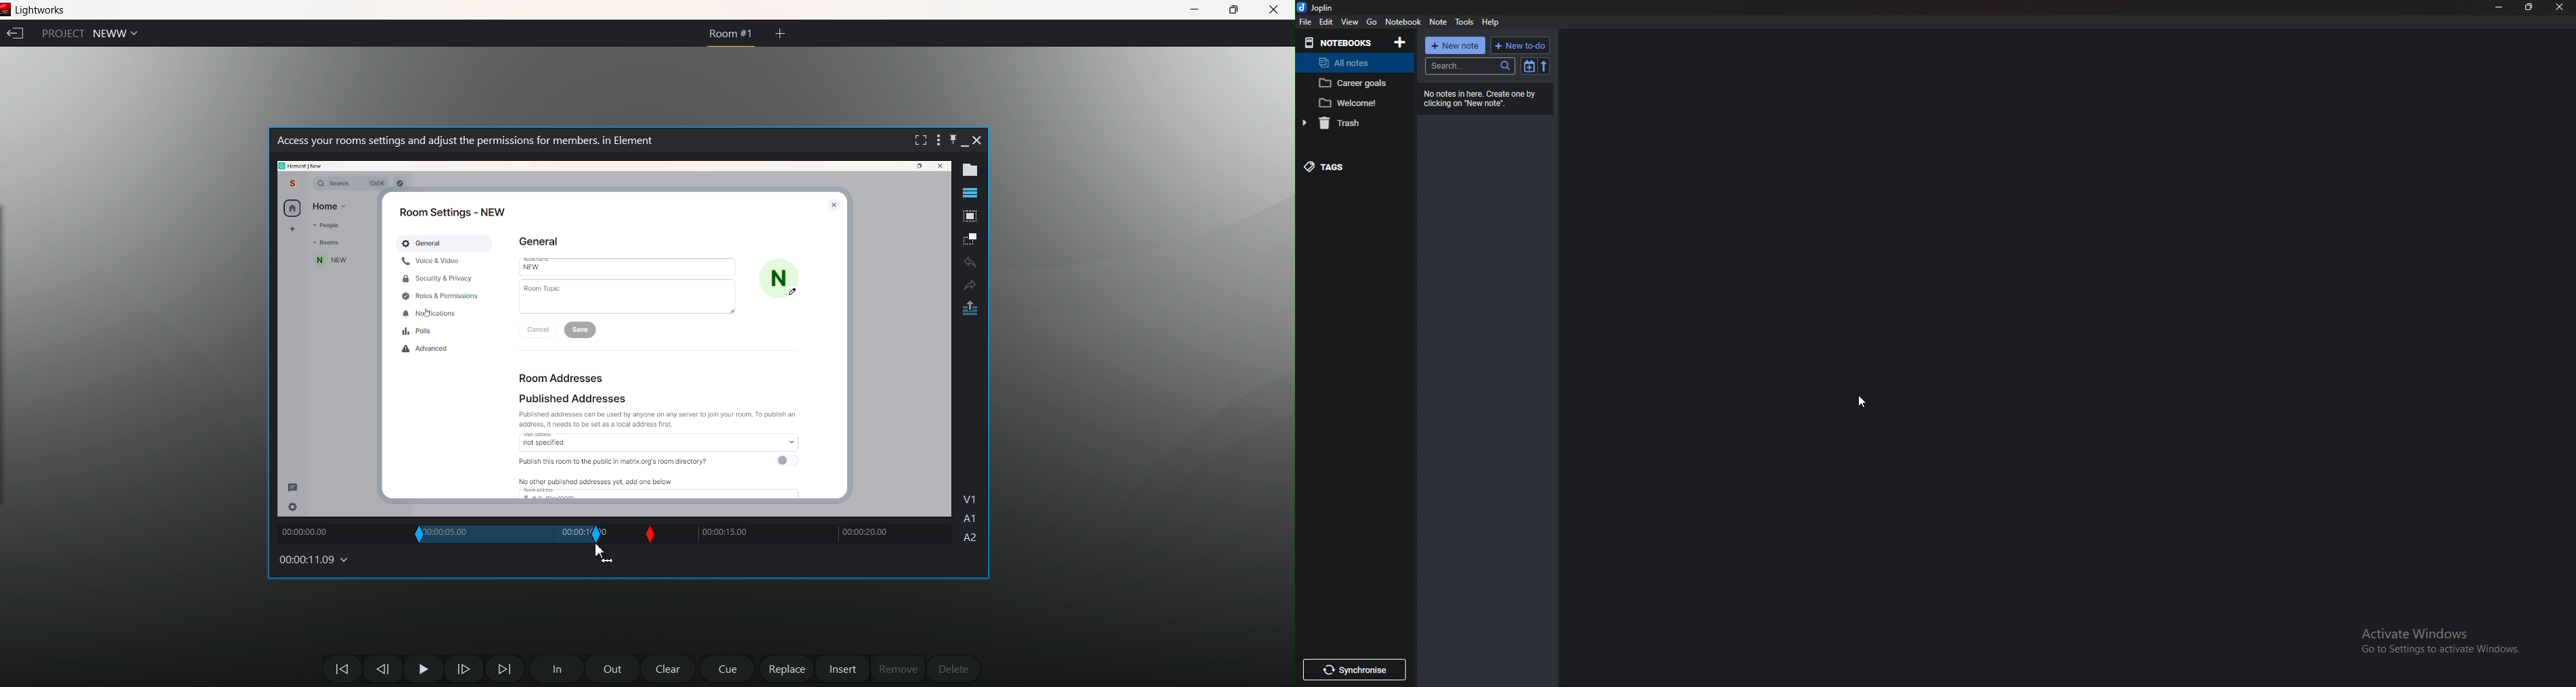 This screenshot has width=2576, height=700. Describe the element at coordinates (432, 313) in the screenshot. I see `Notifications` at that location.